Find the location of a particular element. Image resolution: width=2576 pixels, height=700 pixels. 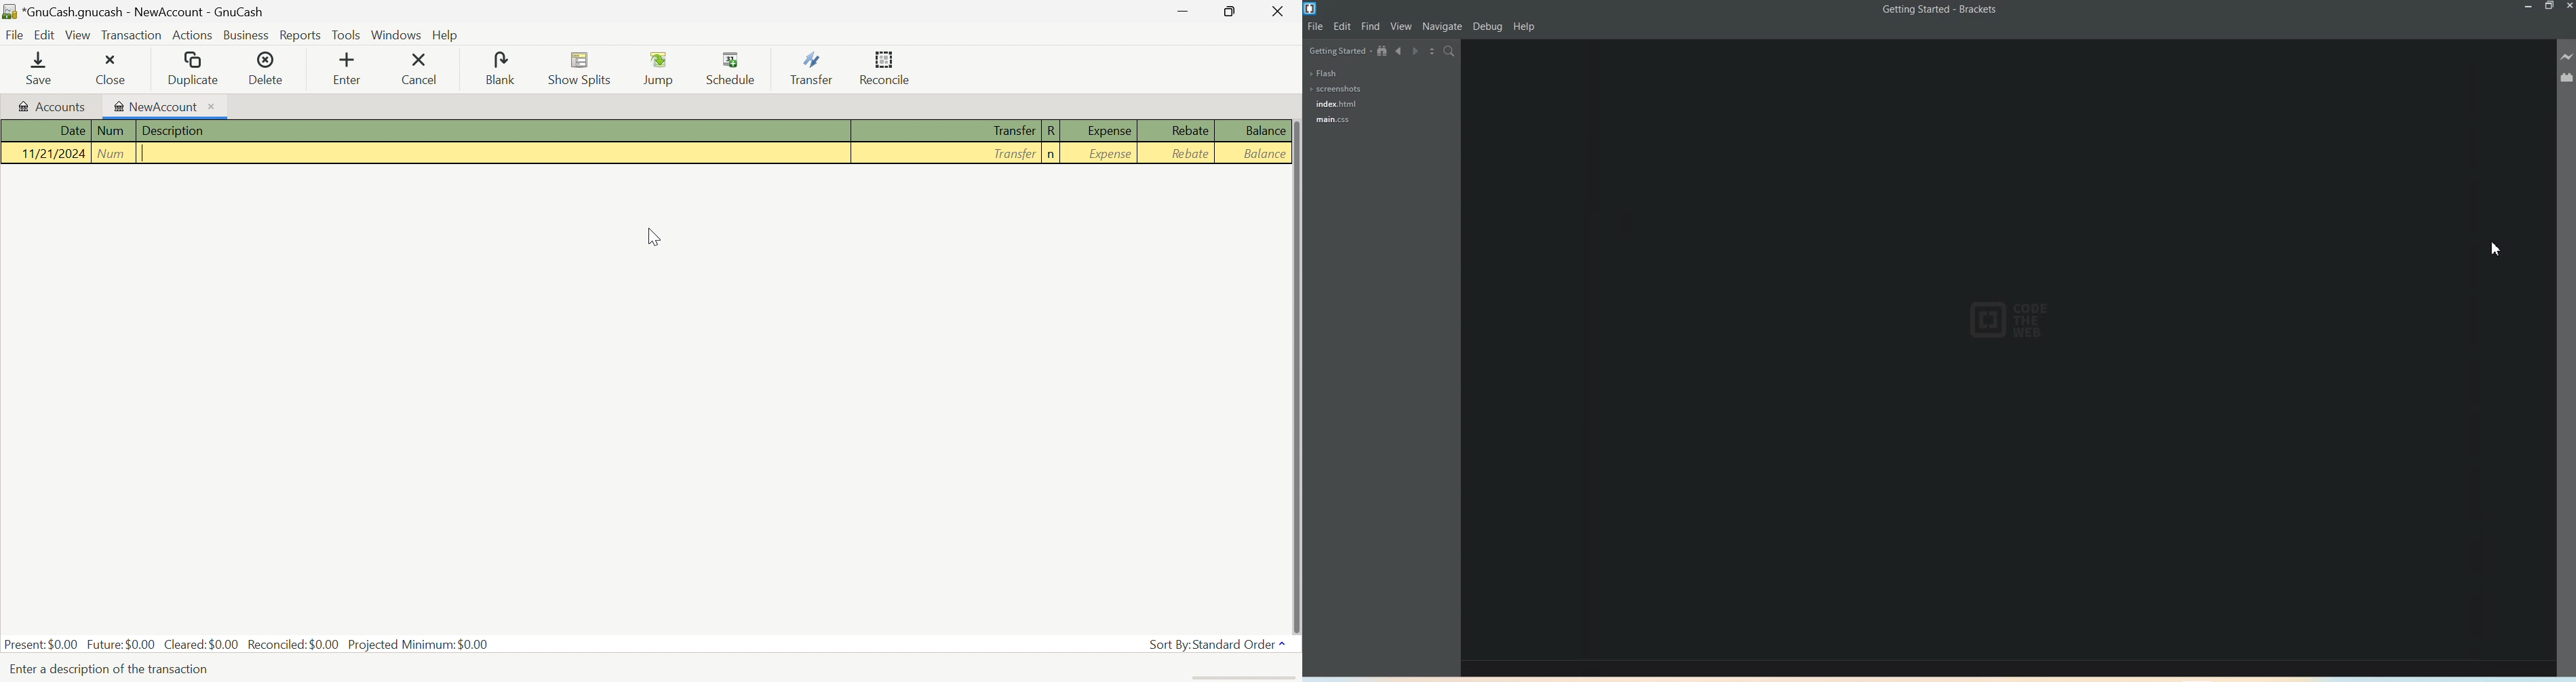

Num is located at coordinates (113, 153).